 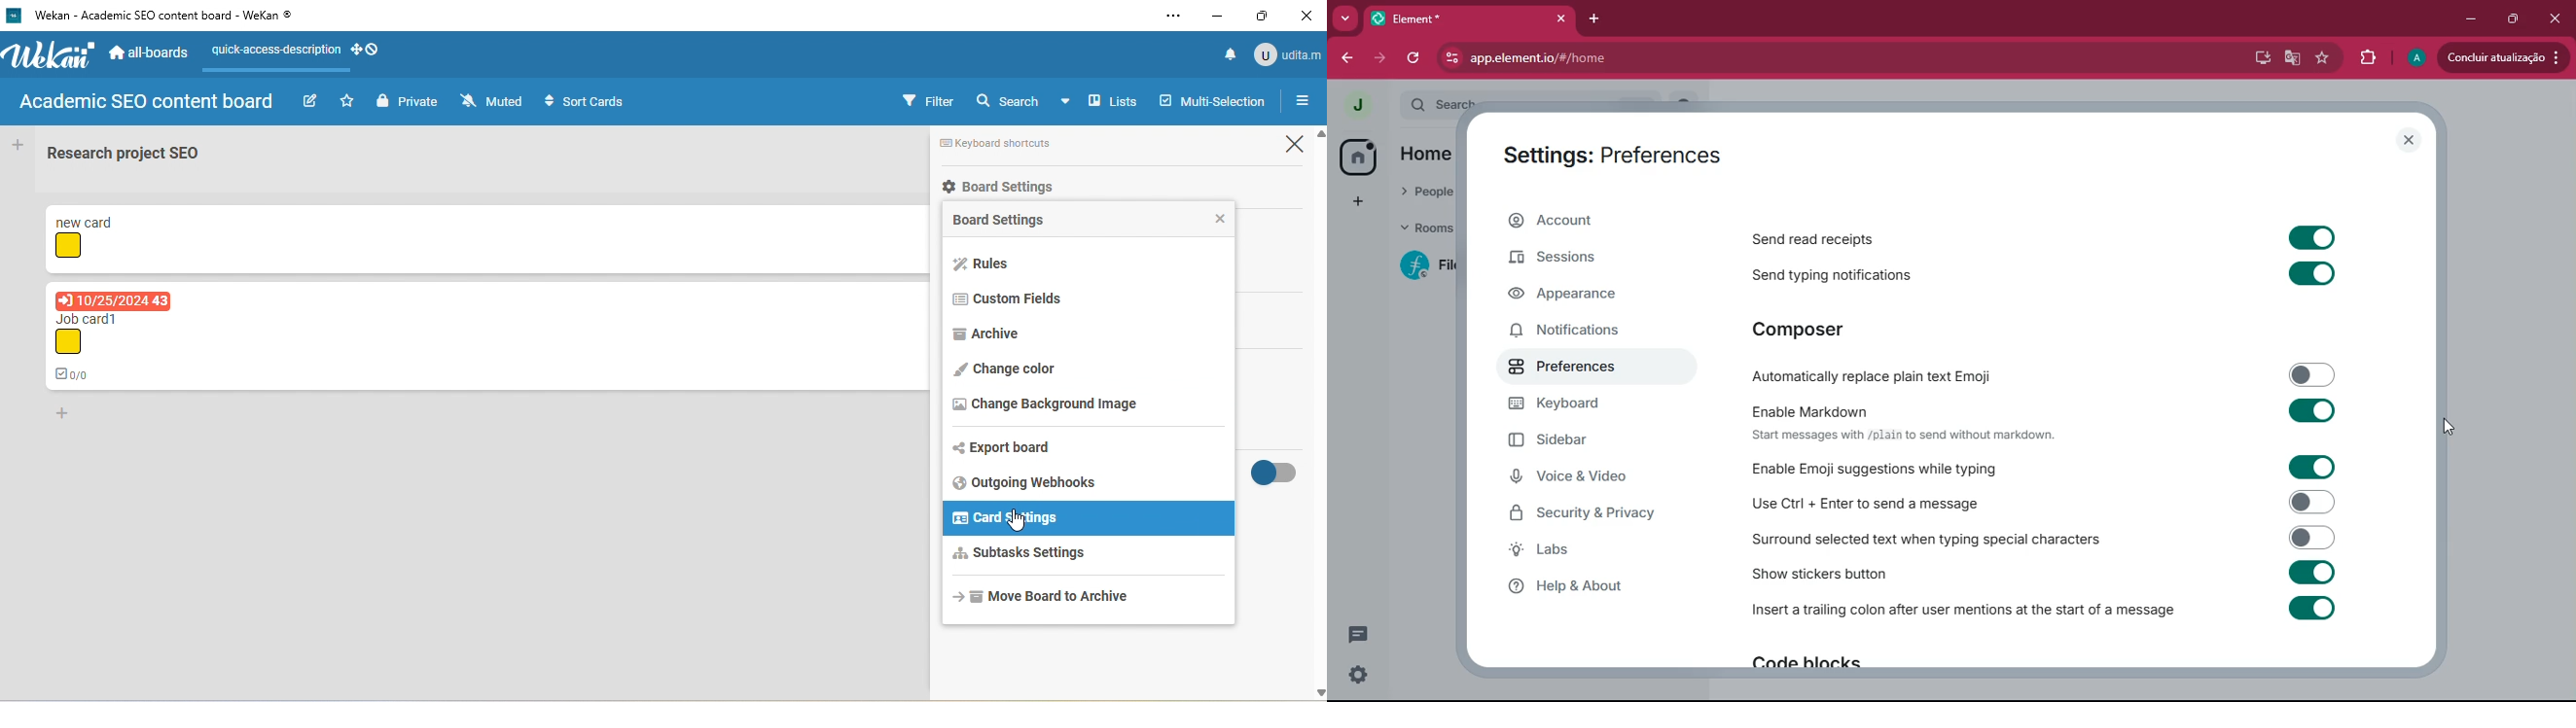 I want to click on minimize, so click(x=1218, y=15).